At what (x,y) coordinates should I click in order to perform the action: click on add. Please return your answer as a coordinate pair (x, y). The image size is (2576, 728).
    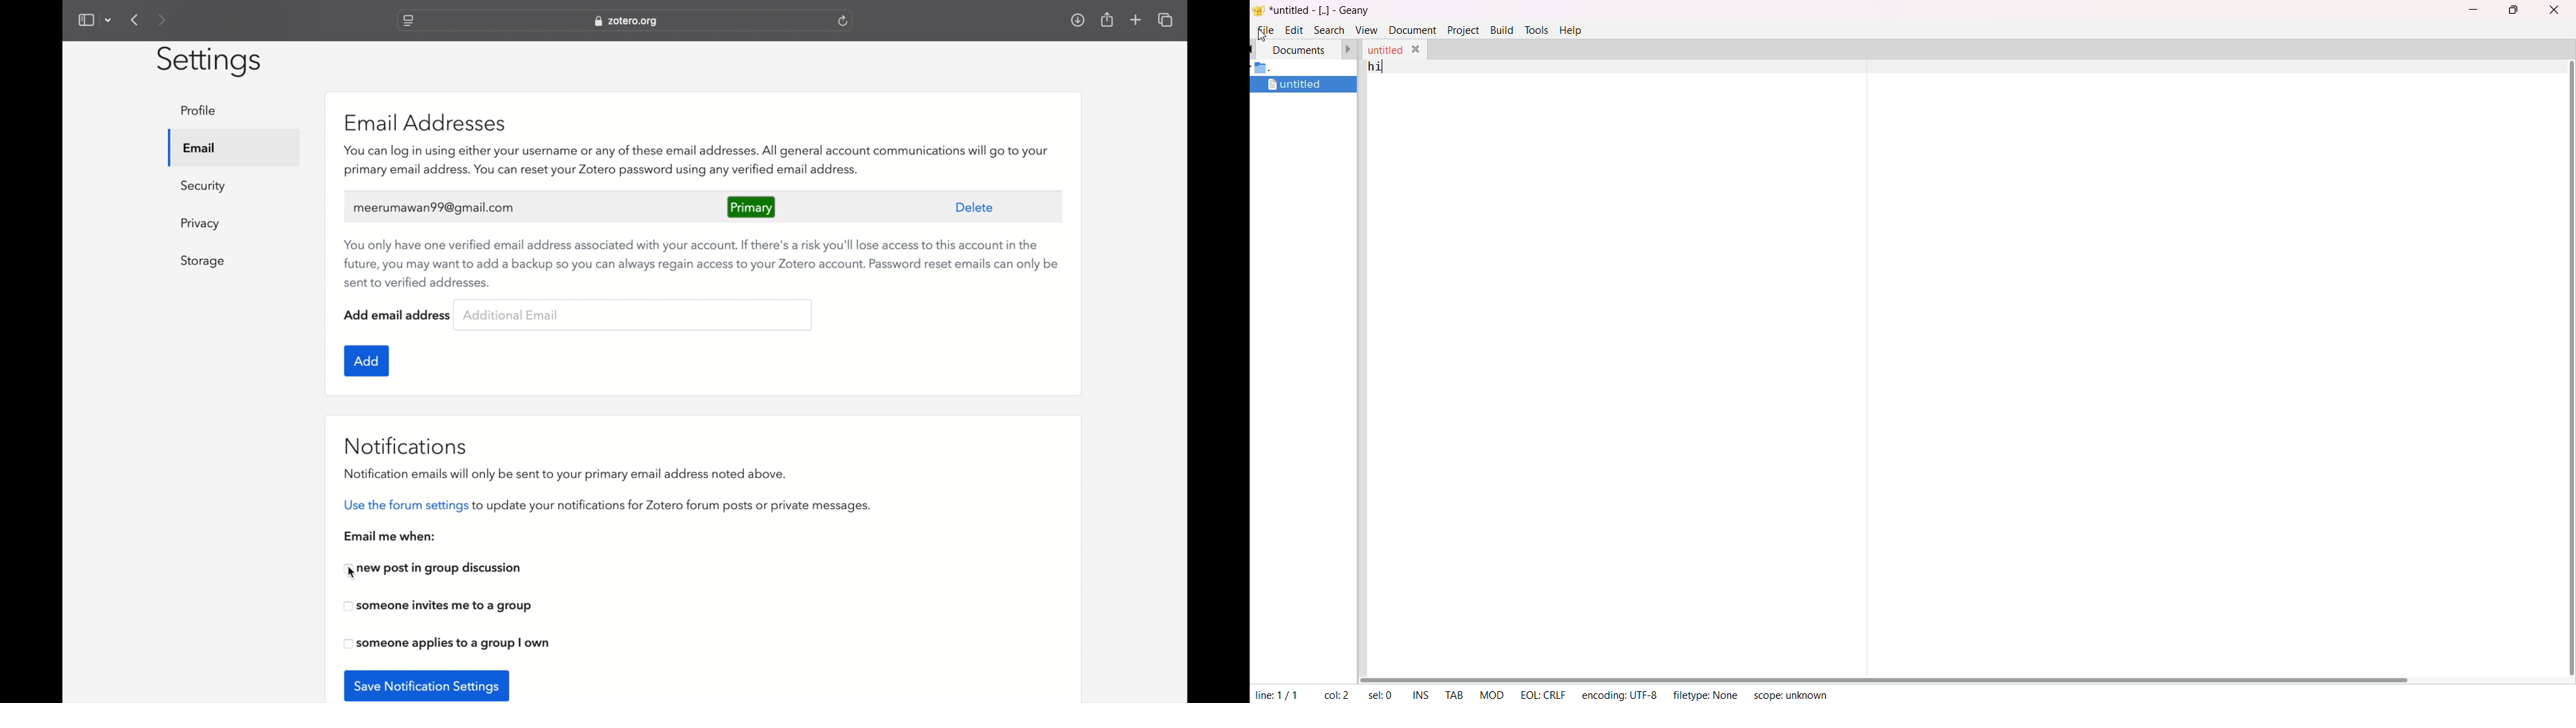
    Looking at the image, I should click on (367, 361).